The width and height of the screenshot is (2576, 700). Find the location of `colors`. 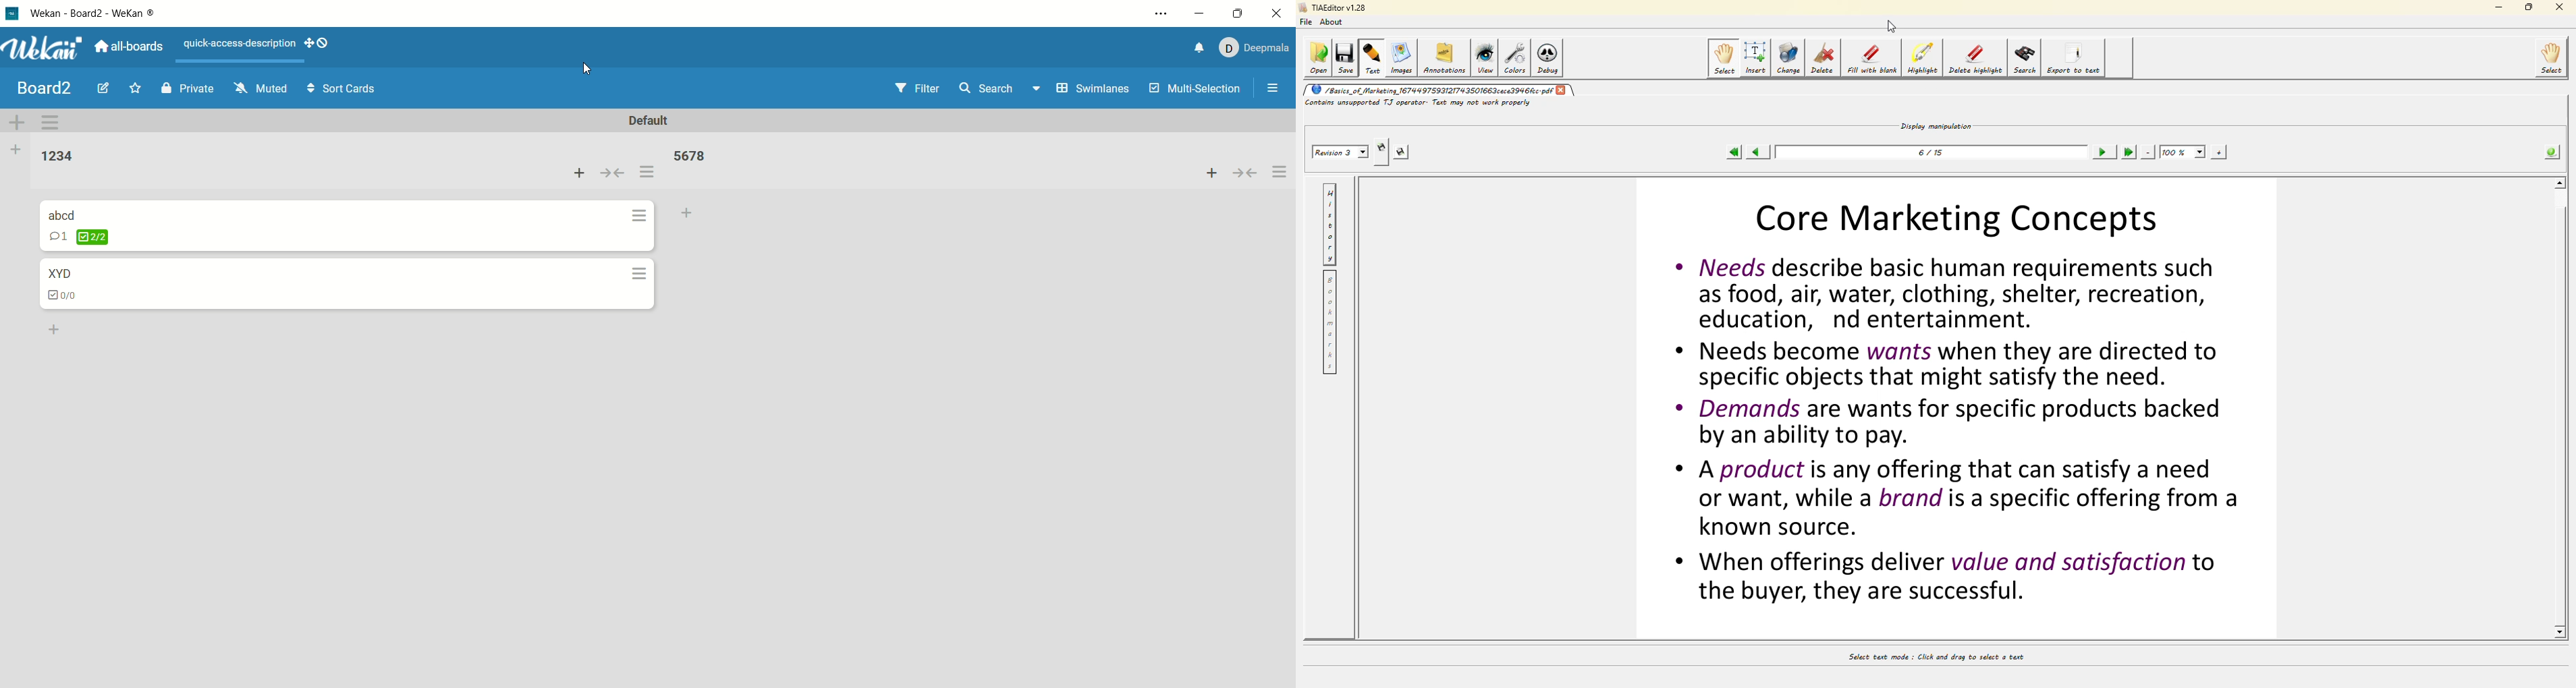

colors is located at coordinates (1514, 57).